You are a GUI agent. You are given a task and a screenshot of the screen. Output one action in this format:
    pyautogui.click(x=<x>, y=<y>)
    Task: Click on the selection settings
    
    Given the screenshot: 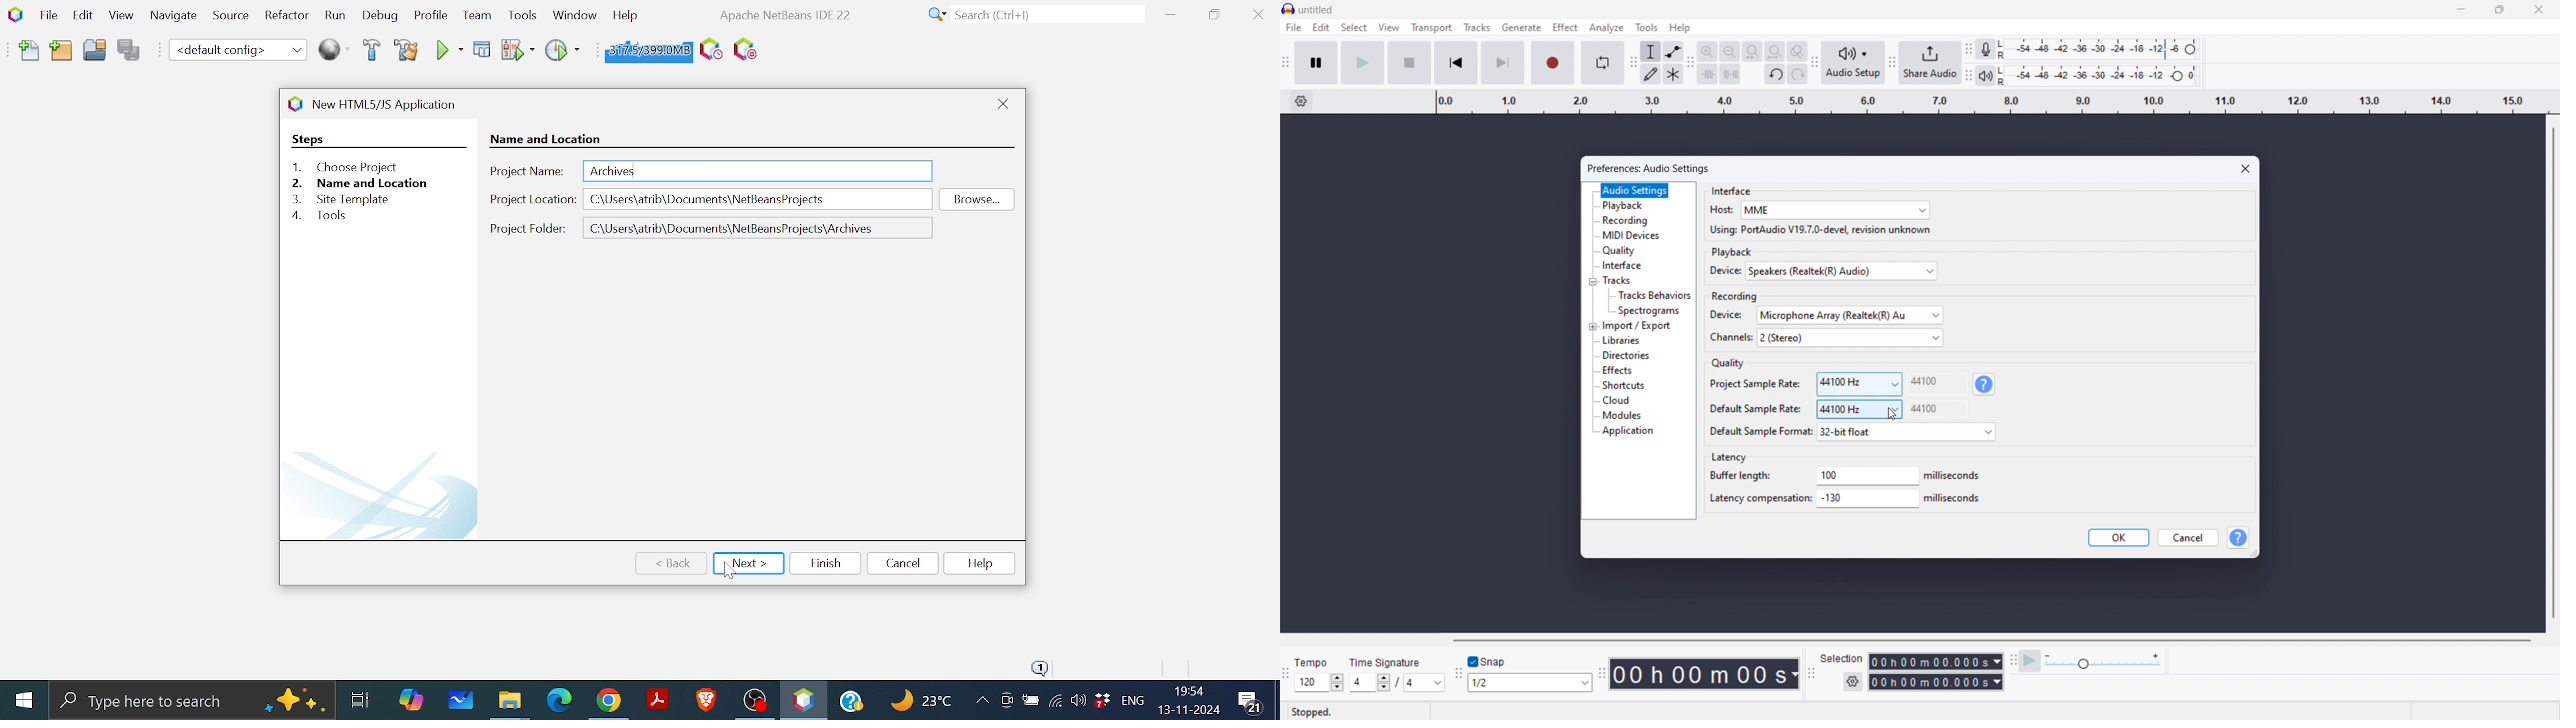 What is the action you would take?
    pyautogui.click(x=1853, y=681)
    